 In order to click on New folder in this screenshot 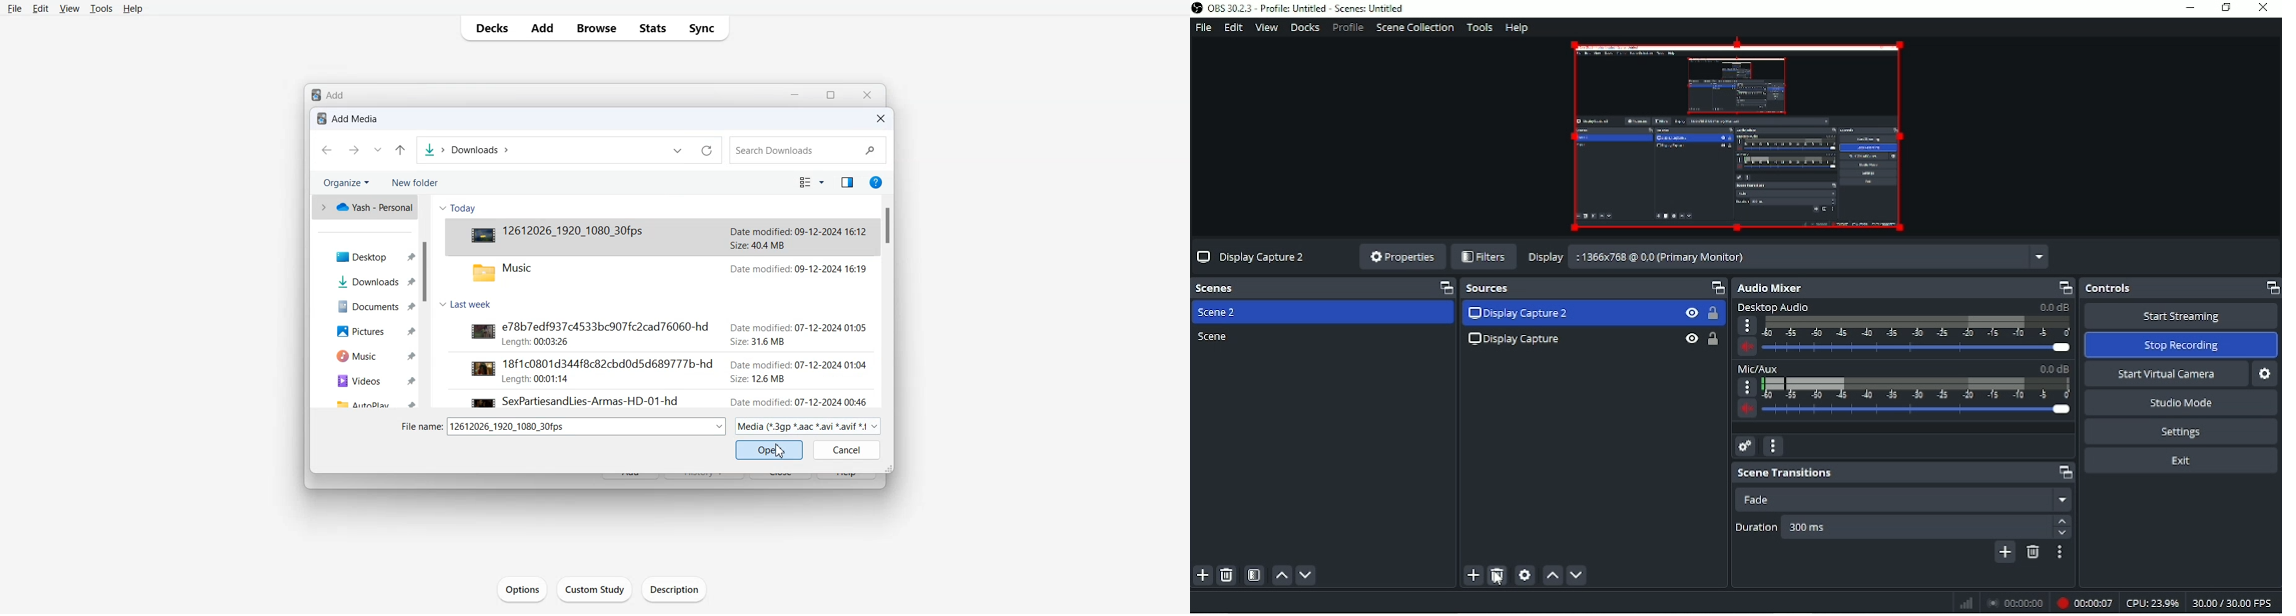, I will do `click(412, 182)`.